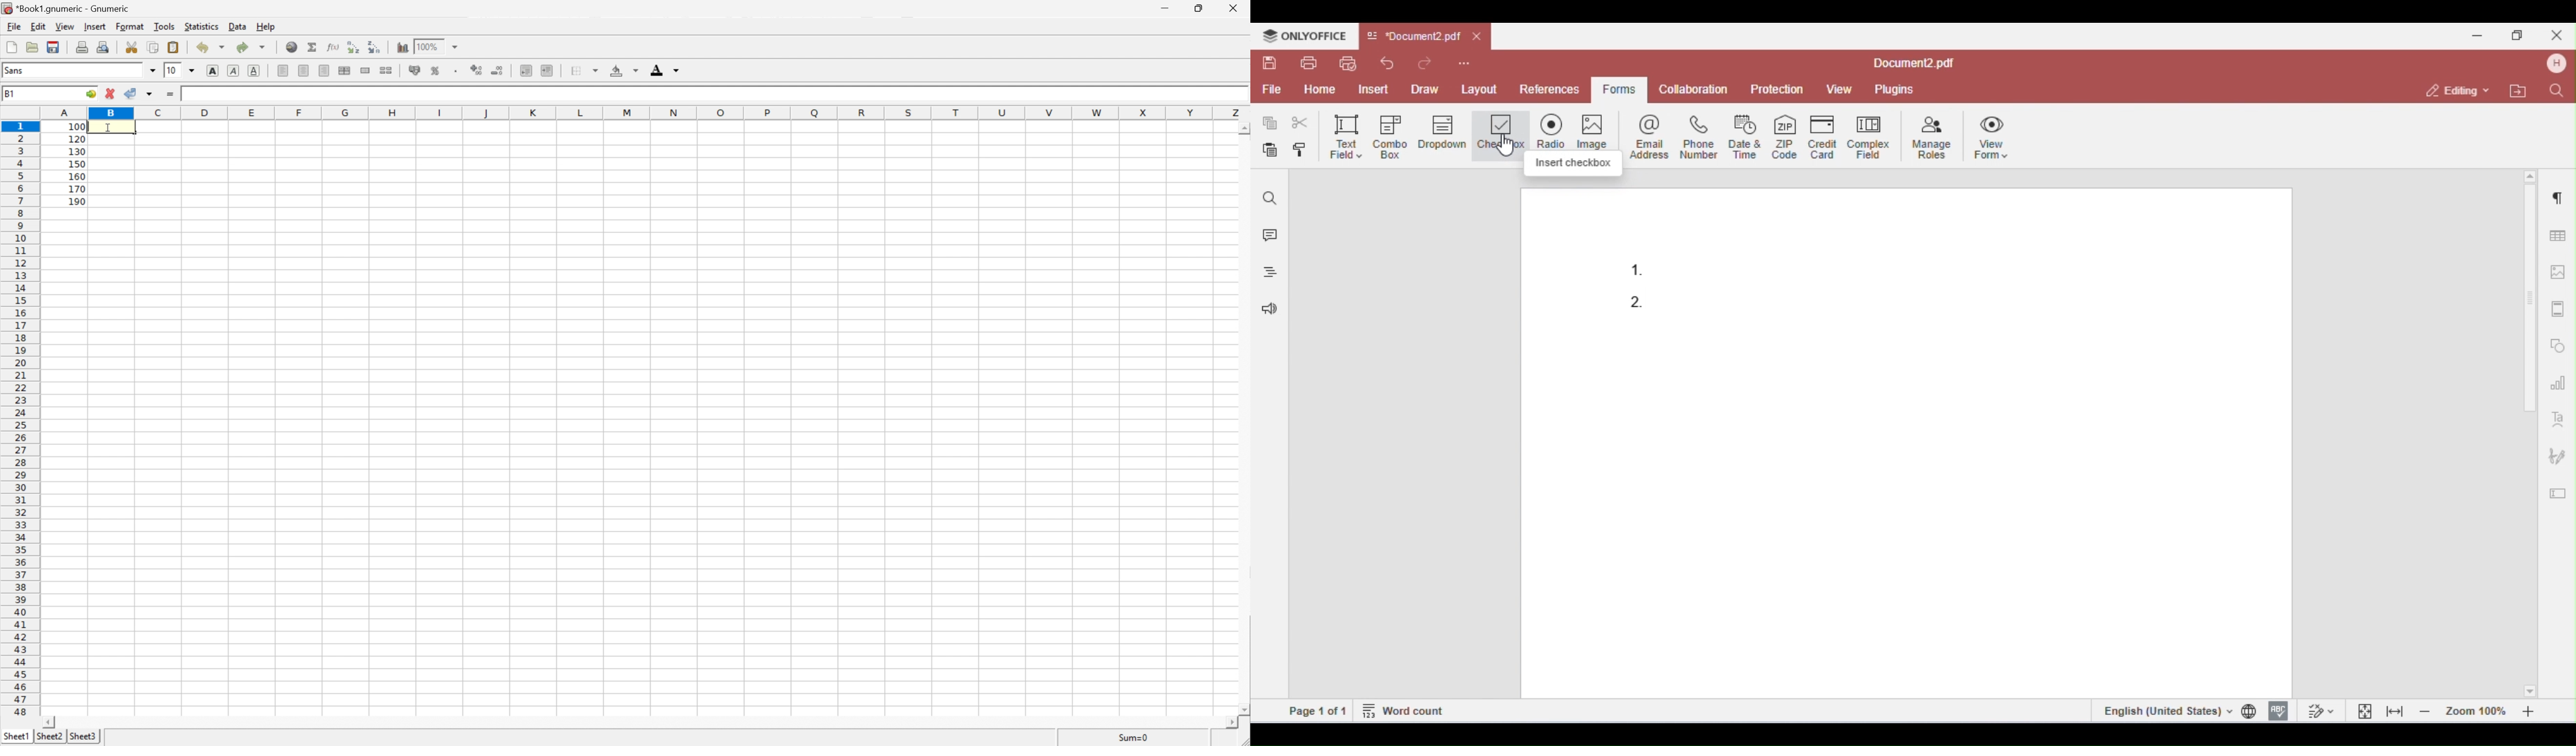  Describe the element at coordinates (113, 93) in the screenshot. I see `Cancel changes` at that location.